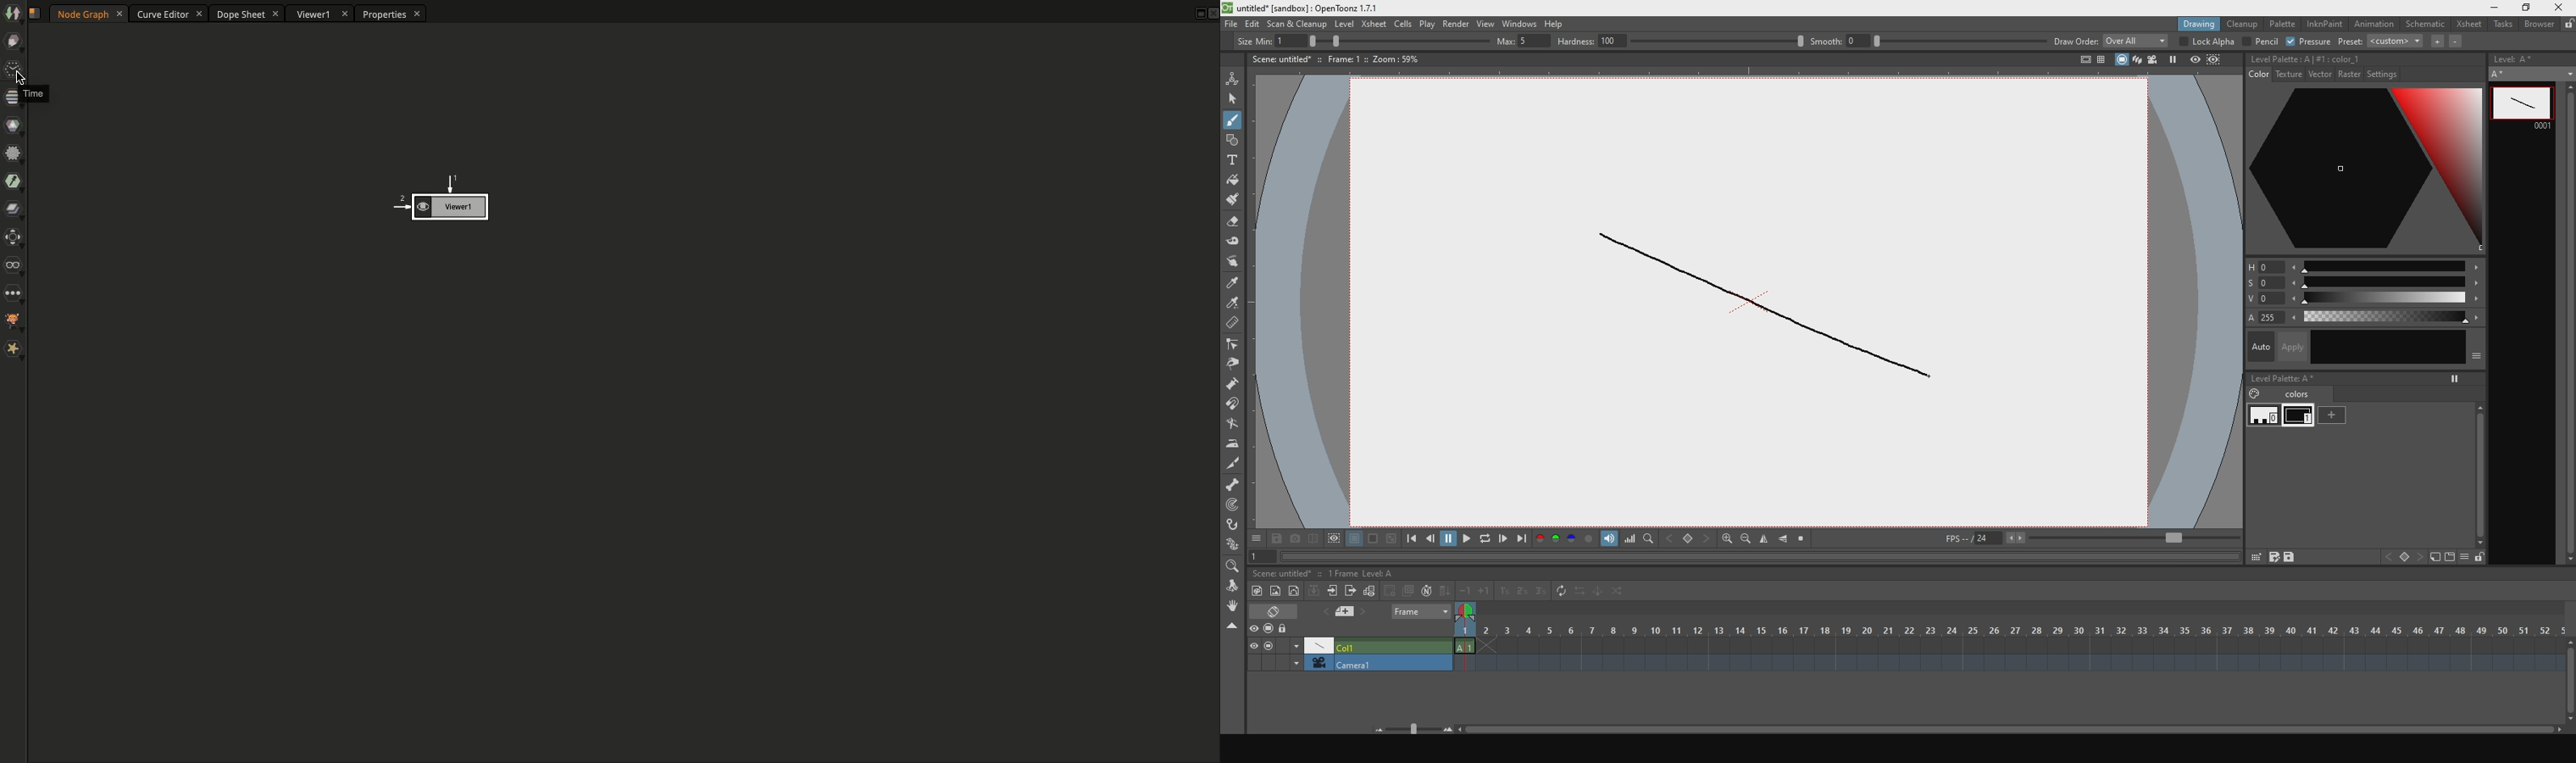 Image resolution: width=2576 pixels, height=784 pixels. I want to click on zoom in, so click(1727, 539).